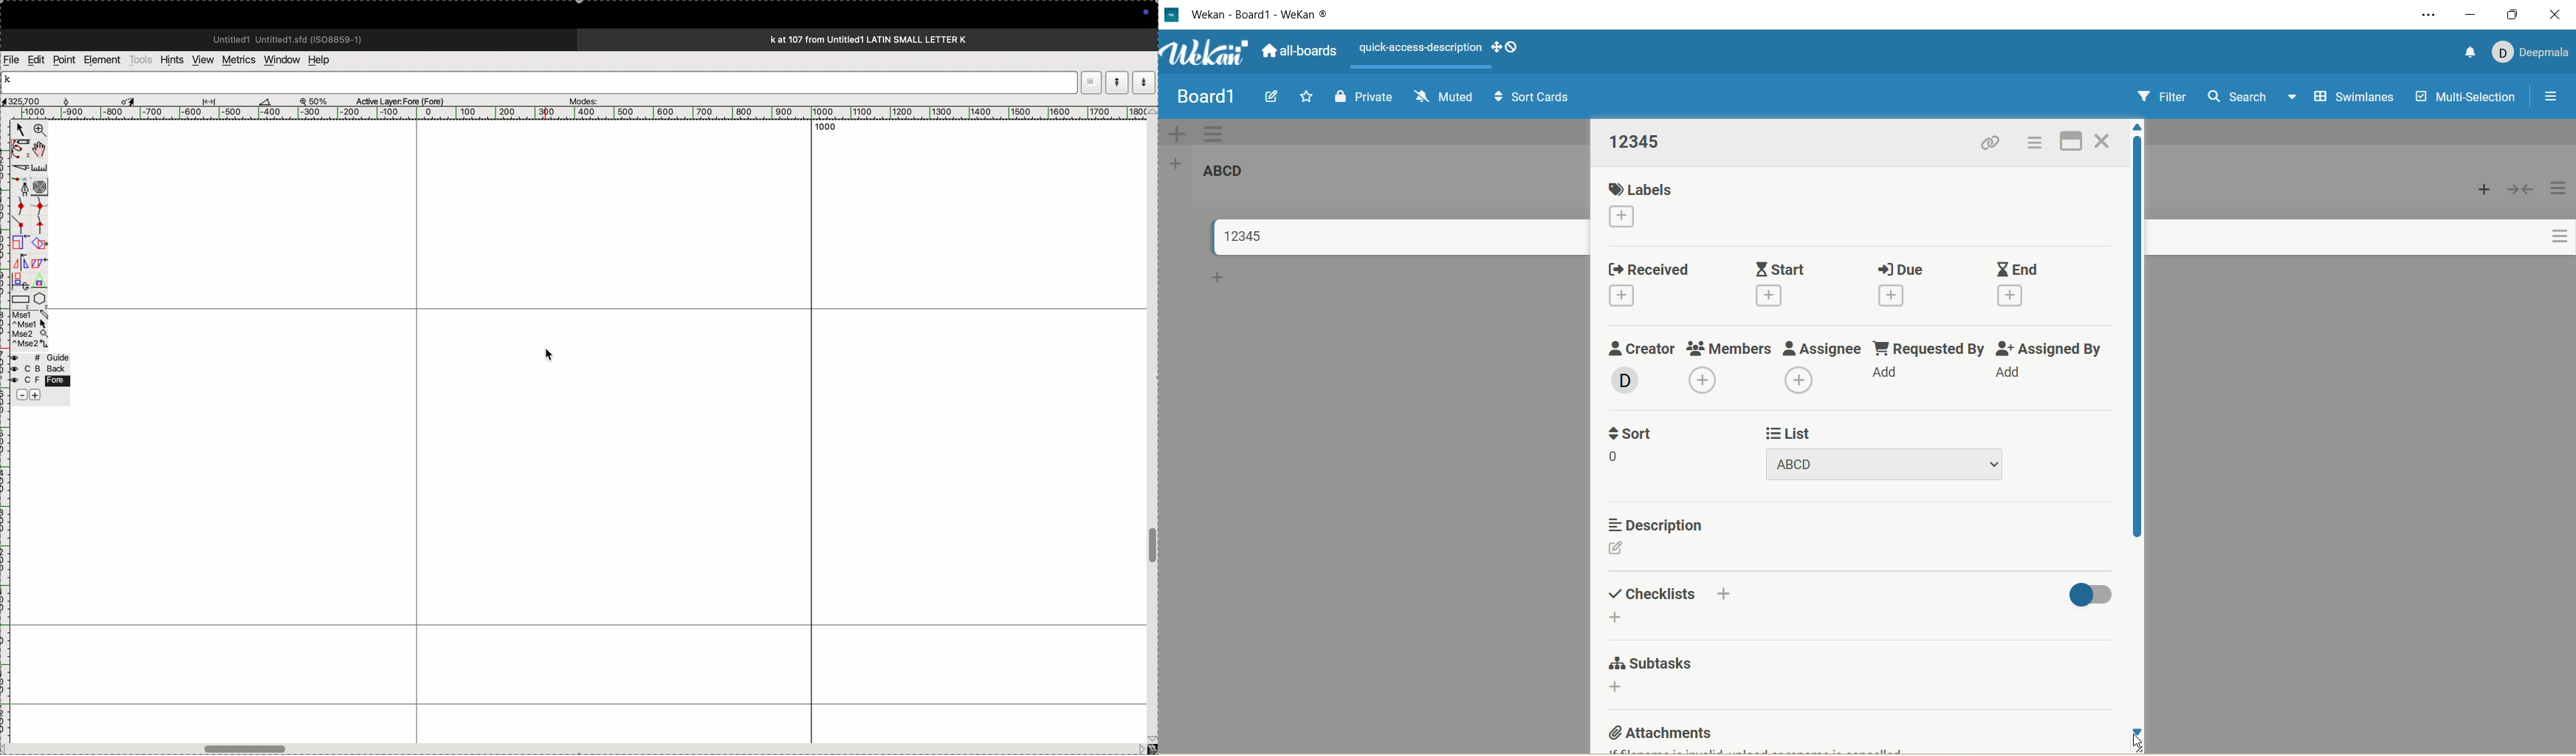 The width and height of the screenshot is (2576, 756). I want to click on spline, so click(30, 214).